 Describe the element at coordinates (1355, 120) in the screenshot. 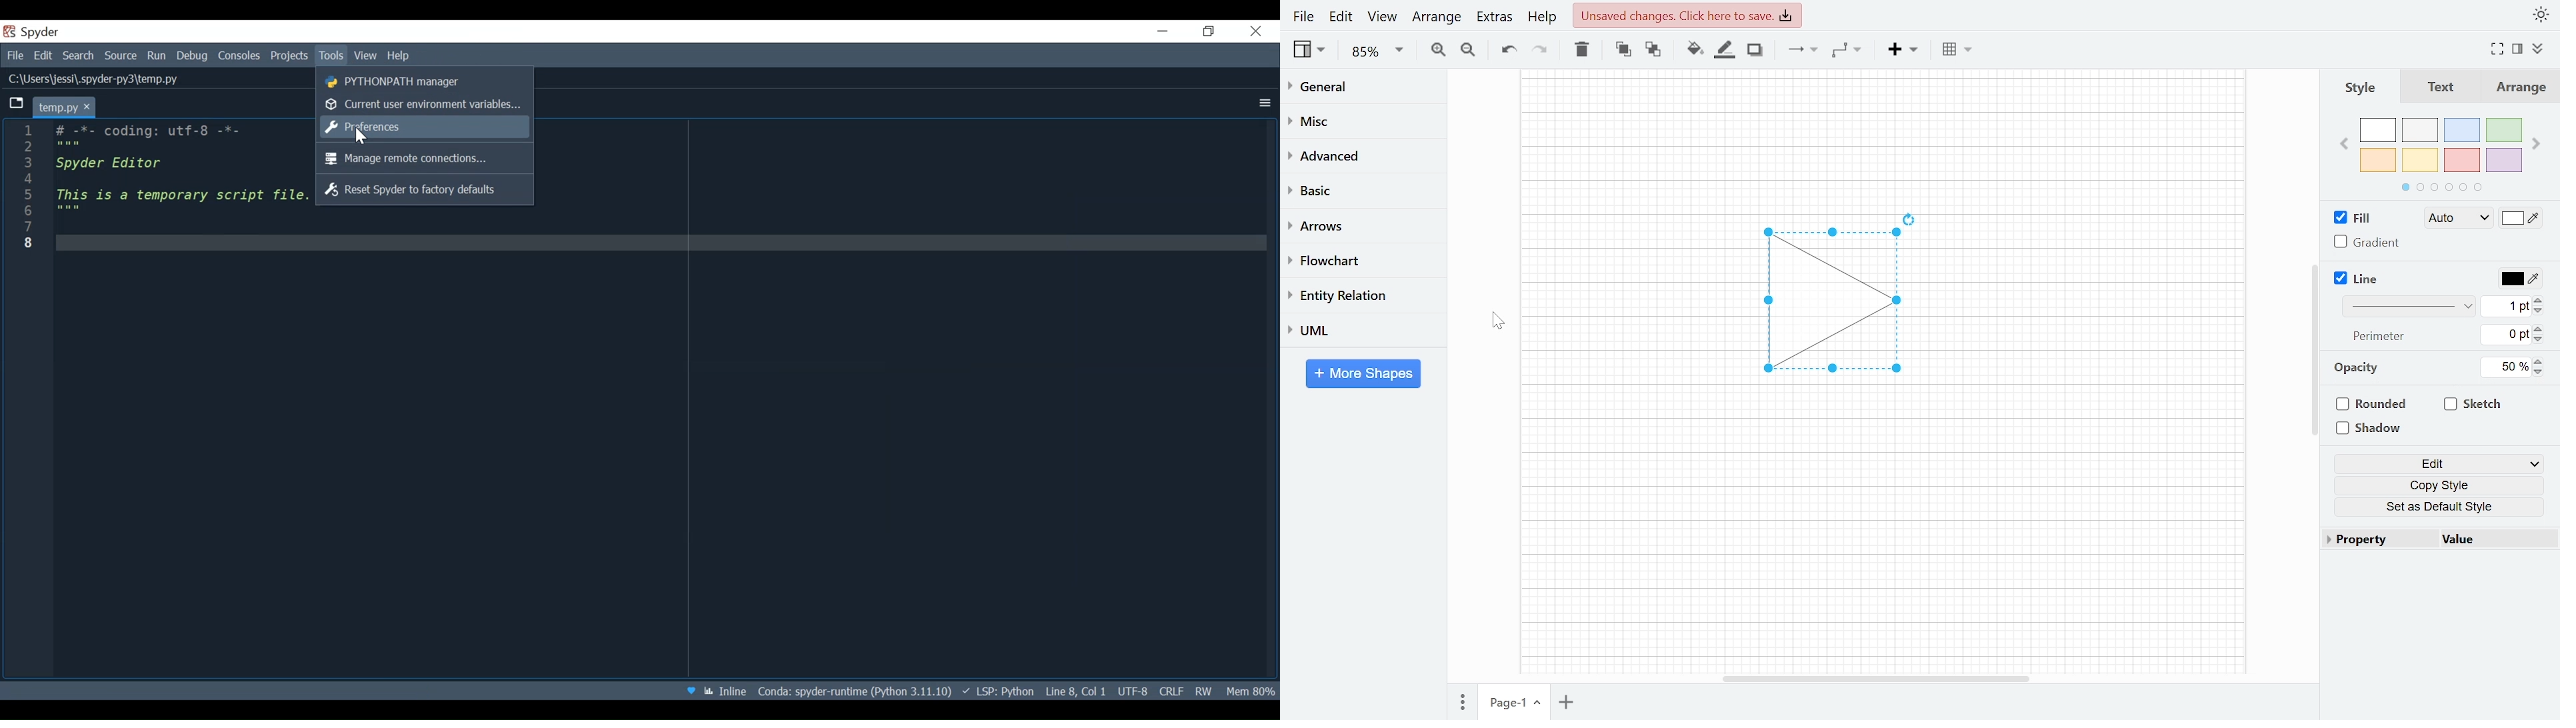

I see `MIsc` at that location.